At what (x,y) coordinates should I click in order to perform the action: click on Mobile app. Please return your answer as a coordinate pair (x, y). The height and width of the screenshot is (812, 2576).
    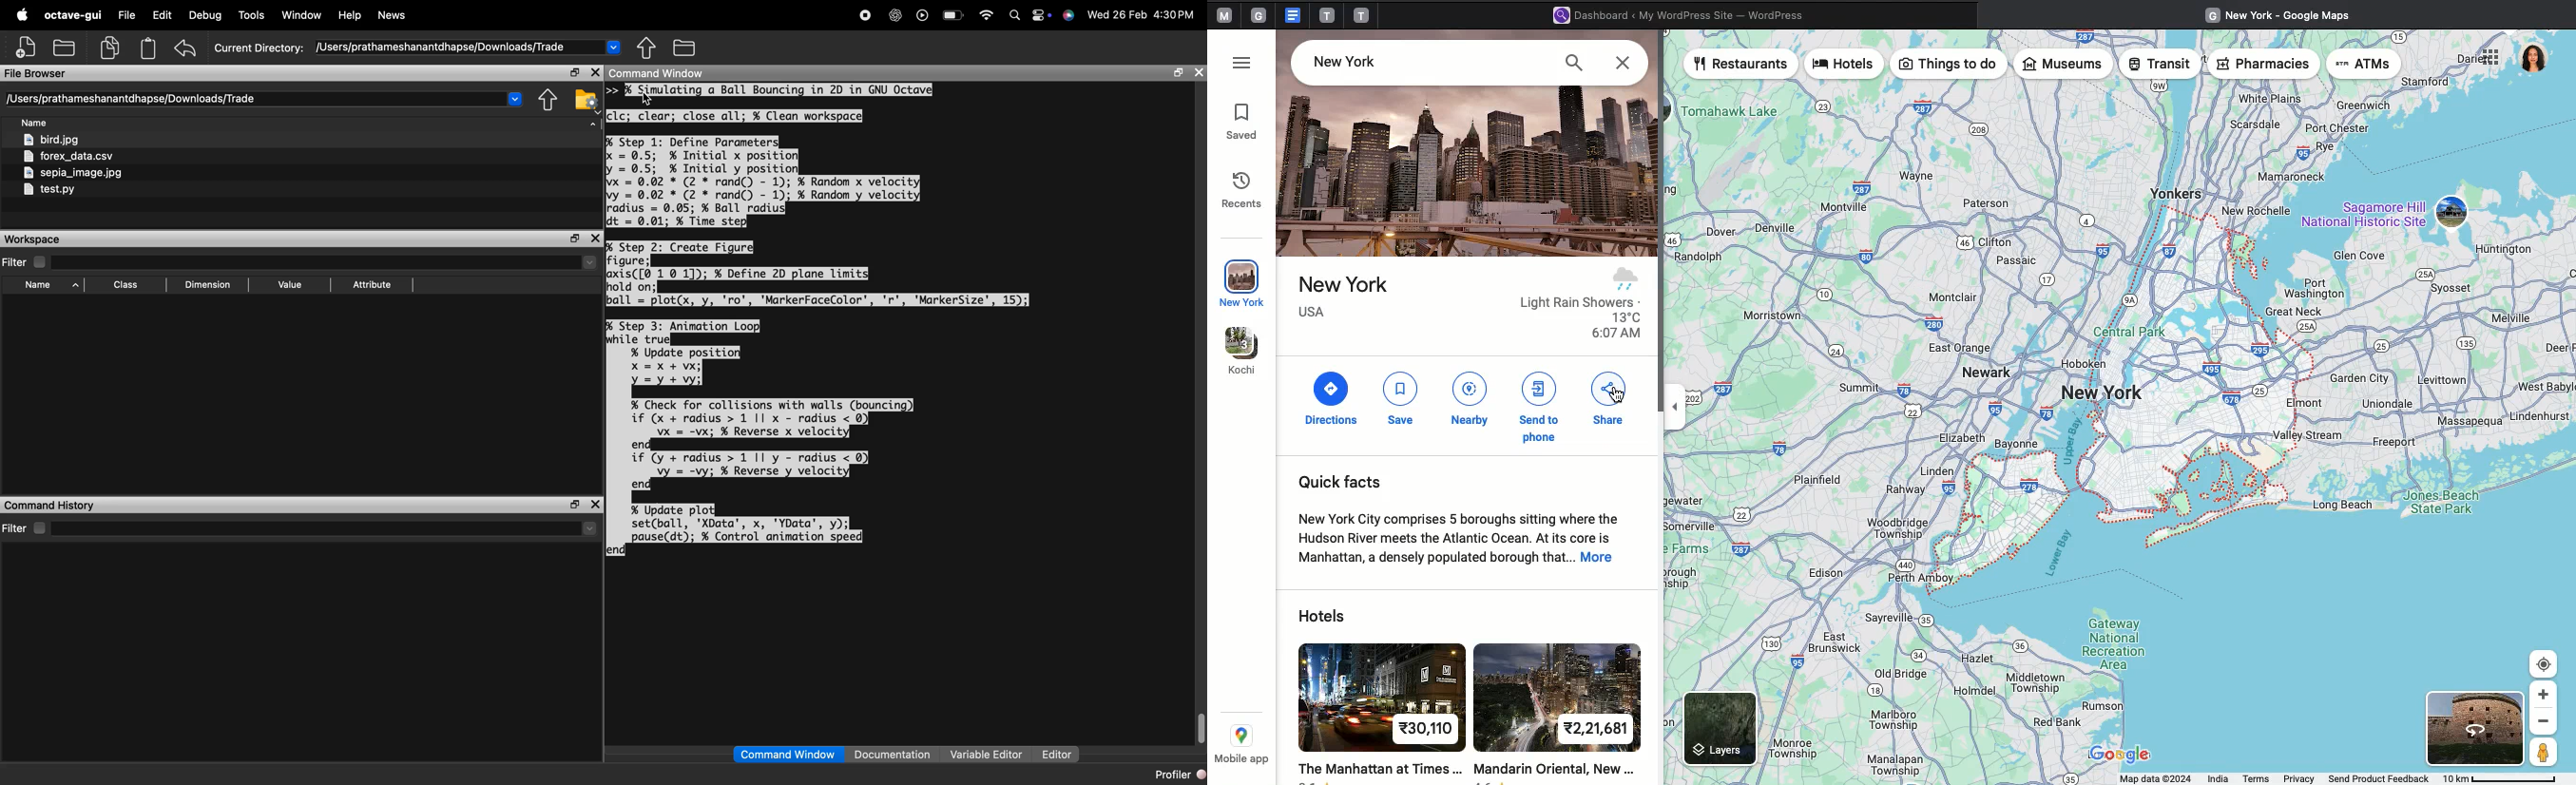
    Looking at the image, I should click on (1240, 746).